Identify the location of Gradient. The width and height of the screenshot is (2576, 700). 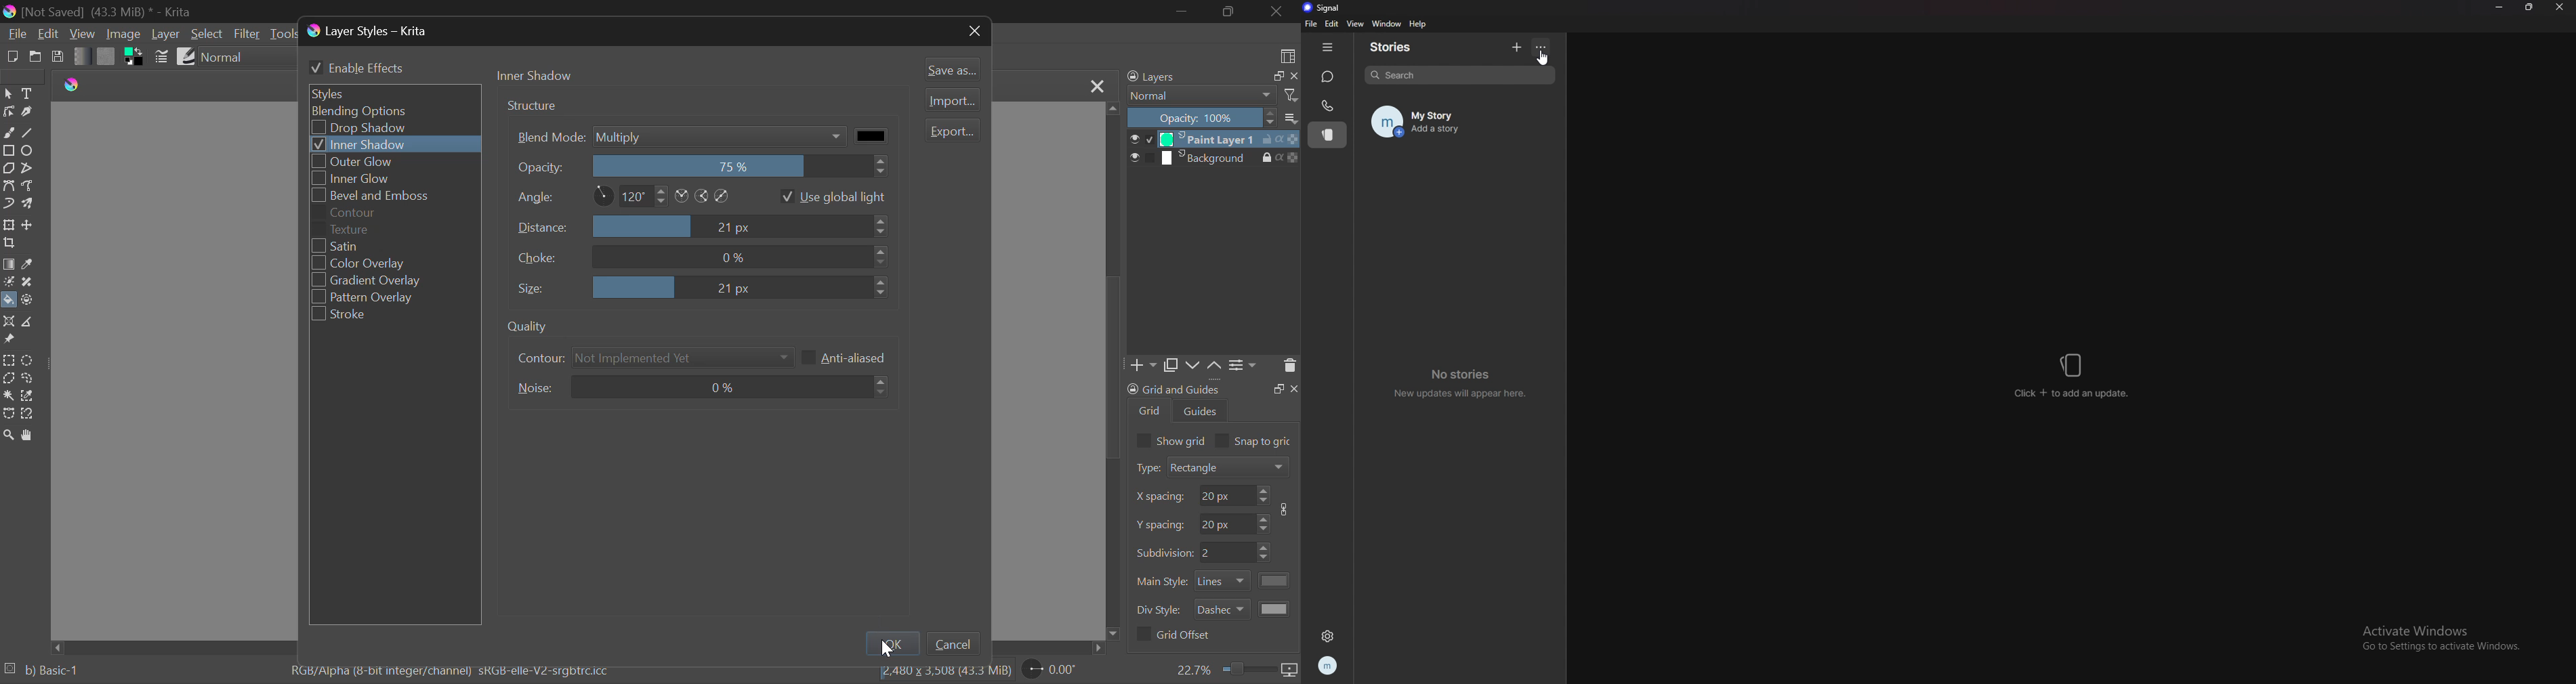
(79, 56).